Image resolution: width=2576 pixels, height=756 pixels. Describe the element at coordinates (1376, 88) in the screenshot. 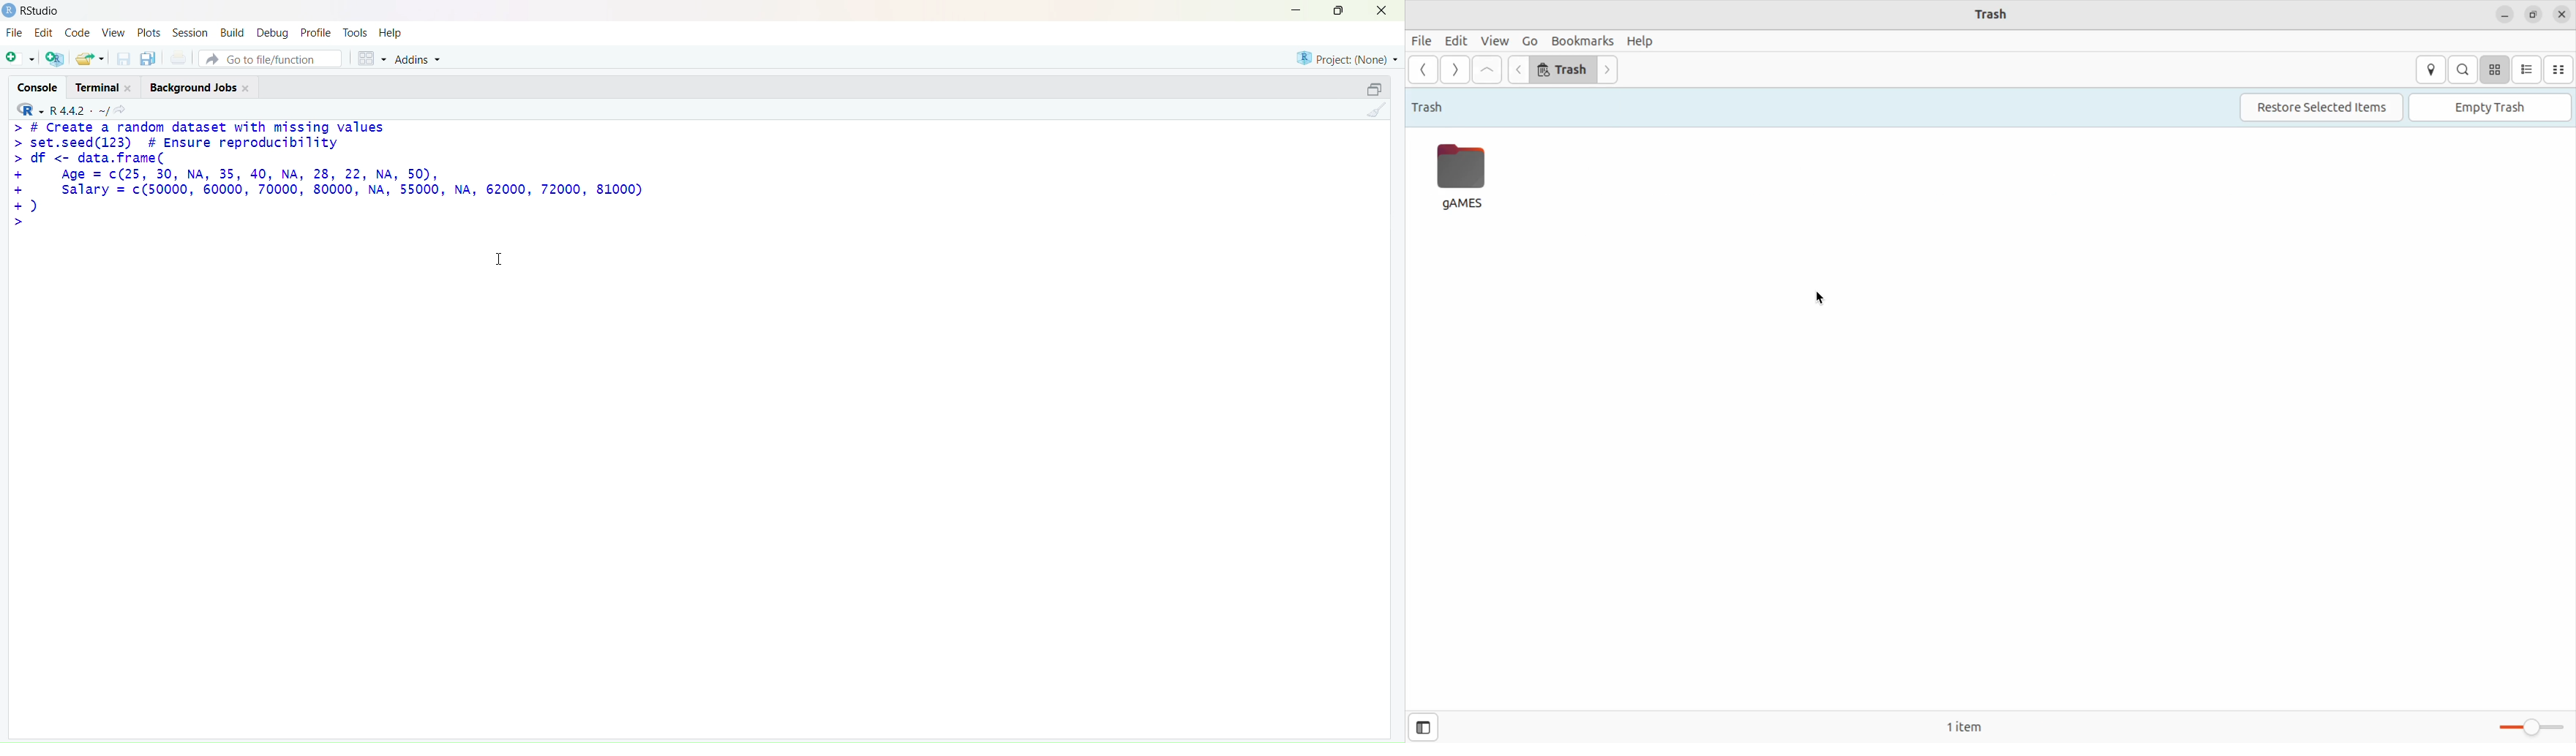

I see `collapse` at that location.